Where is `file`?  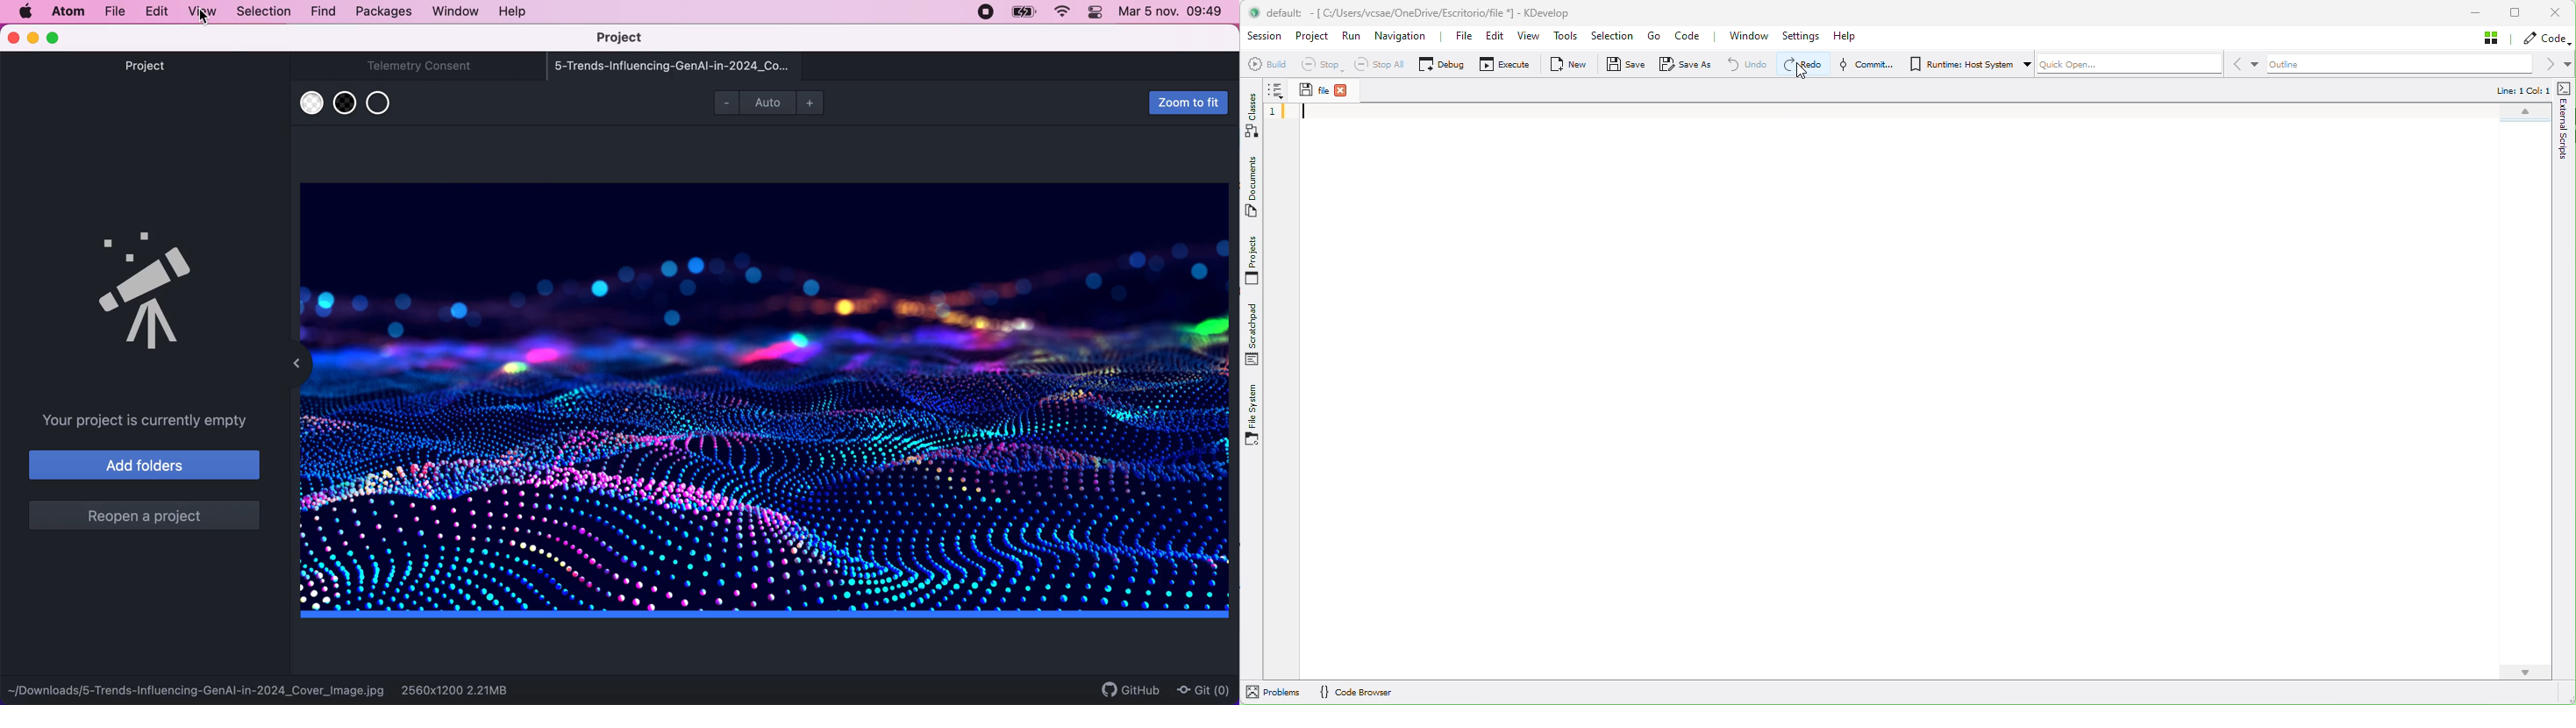
file is located at coordinates (113, 12).